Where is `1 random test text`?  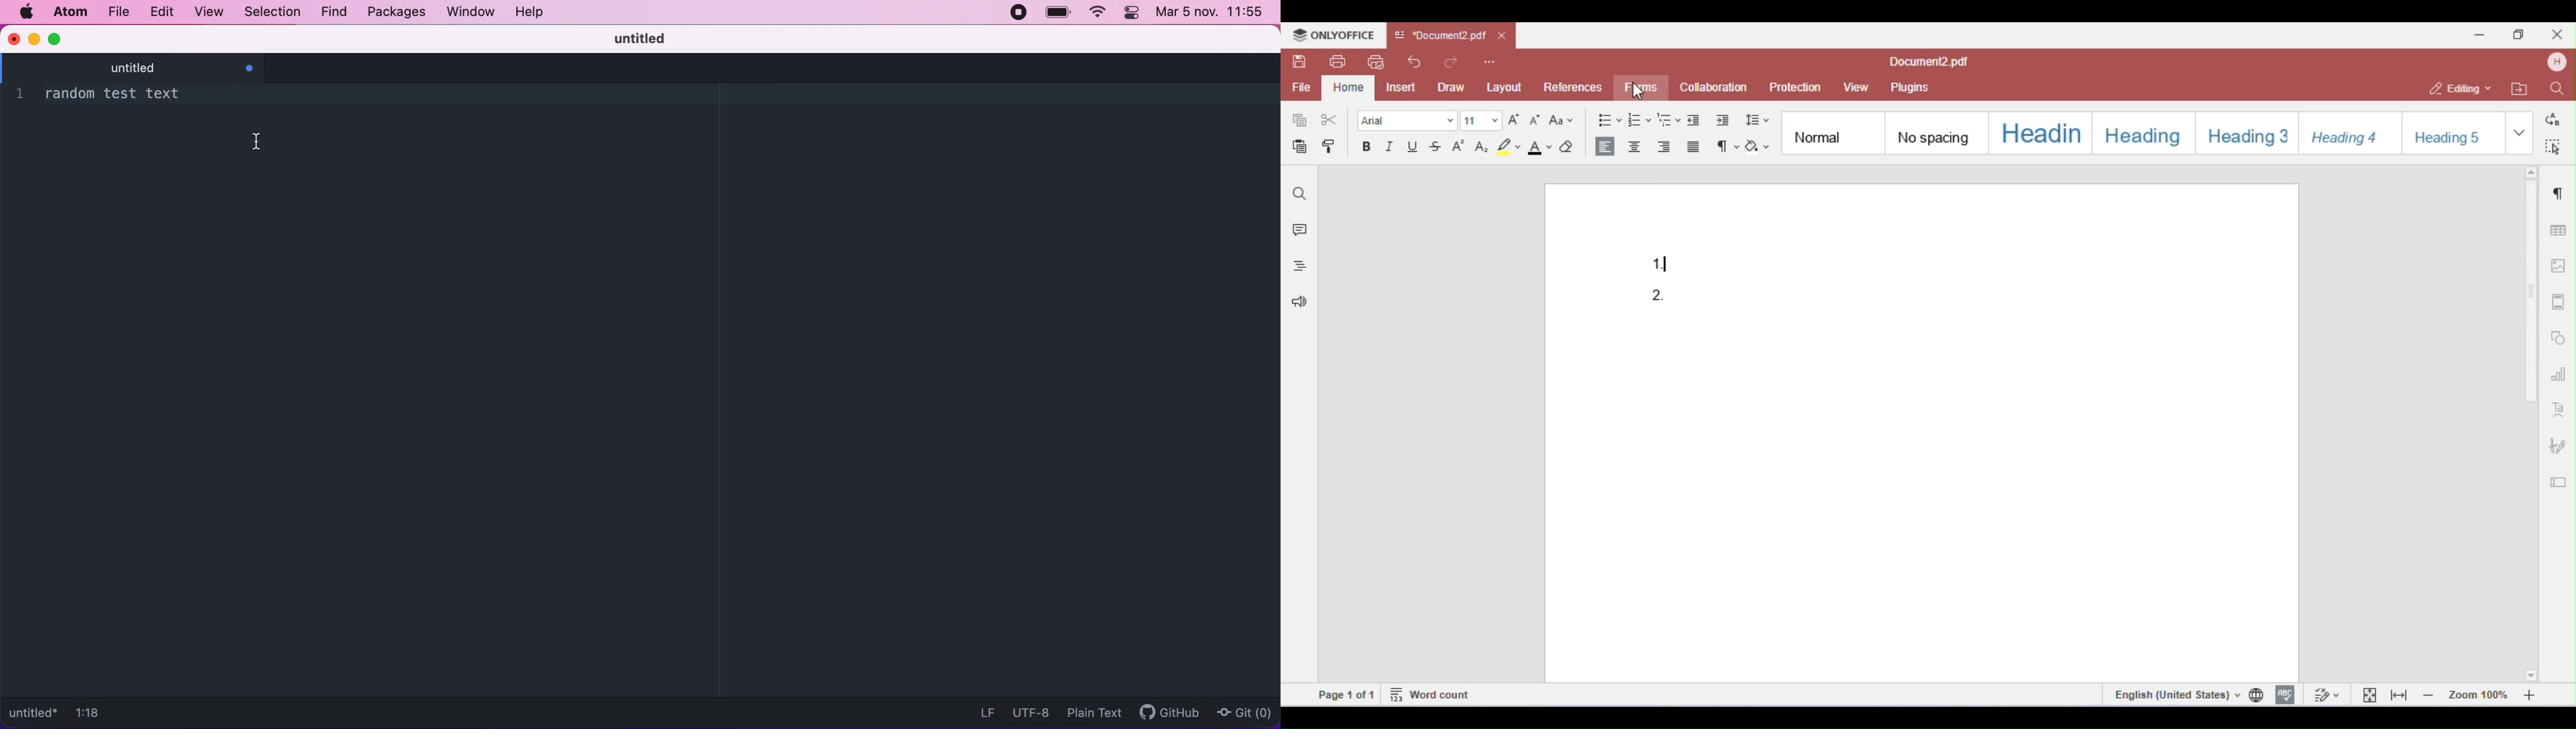
1 random test text is located at coordinates (120, 95).